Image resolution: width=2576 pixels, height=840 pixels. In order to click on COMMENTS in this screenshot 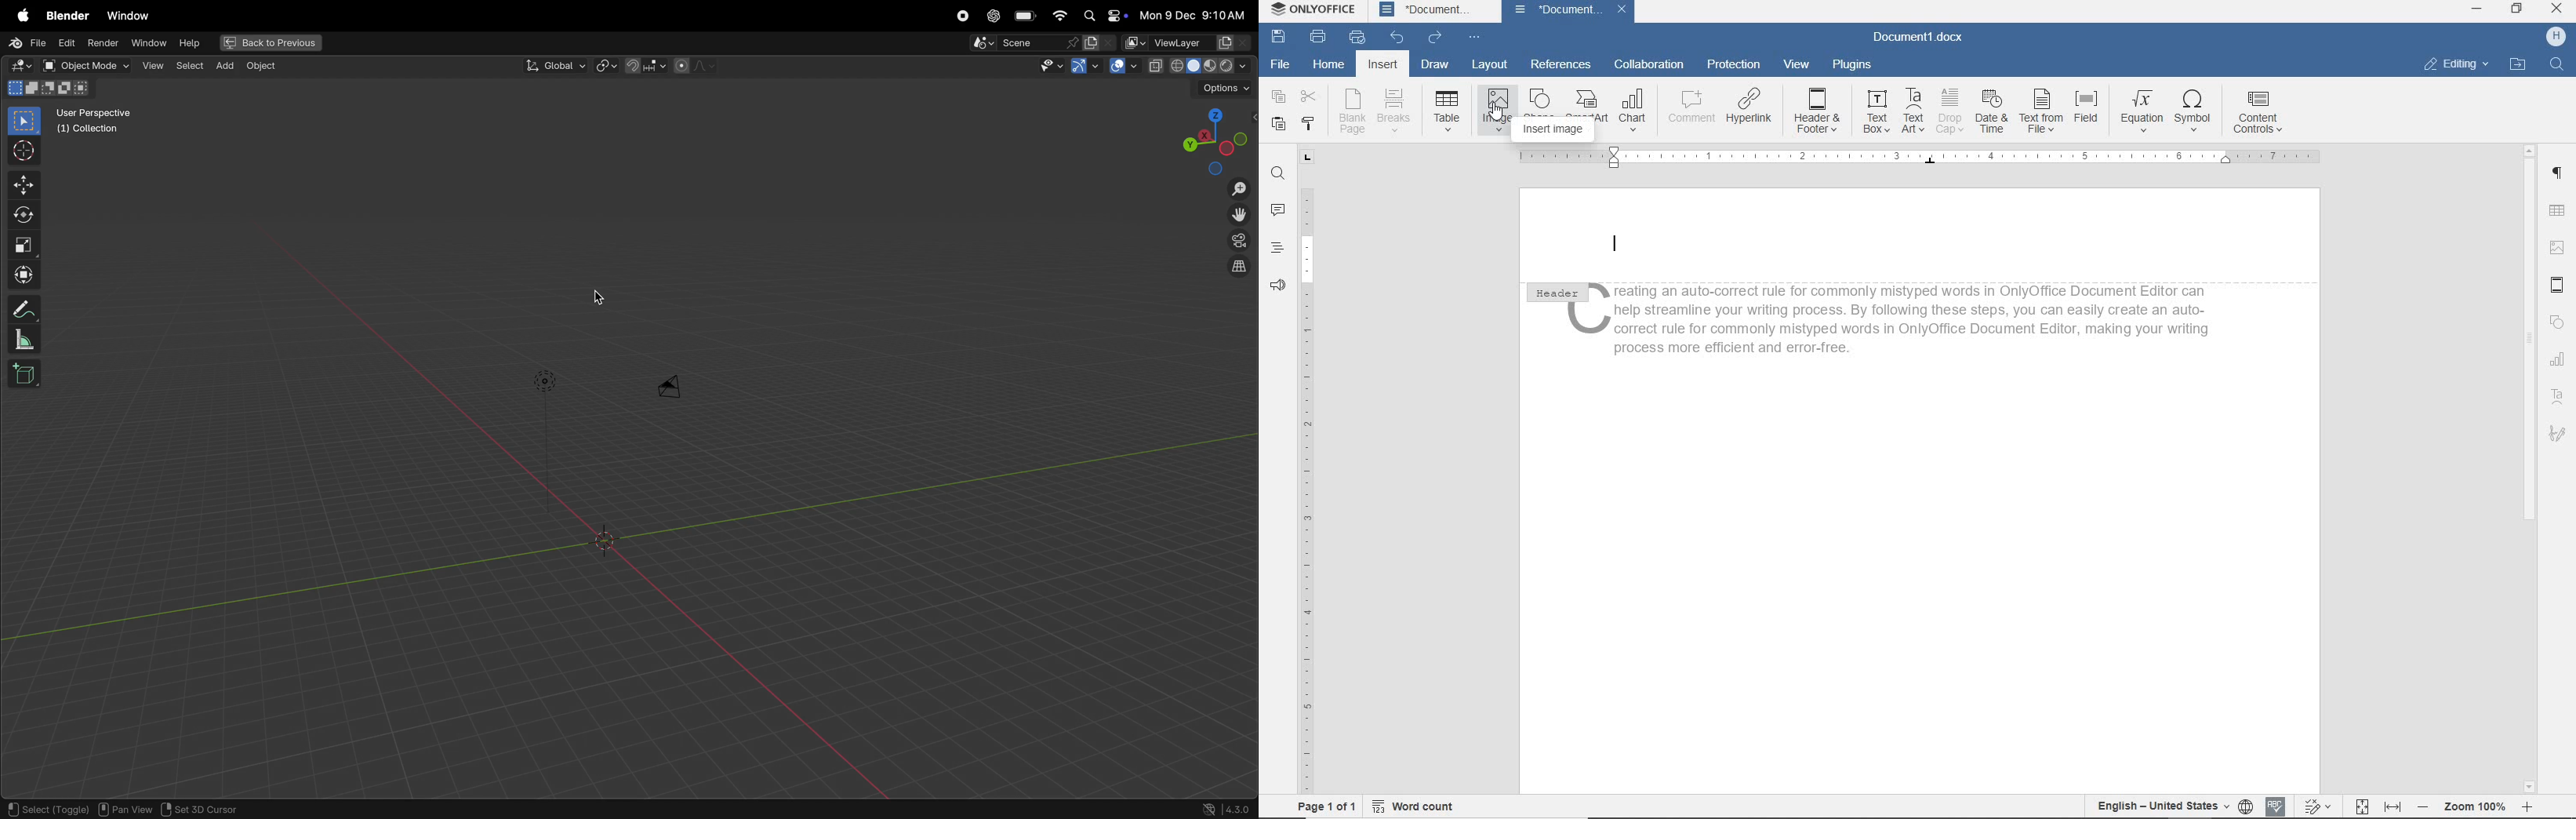, I will do `click(1277, 209)`.